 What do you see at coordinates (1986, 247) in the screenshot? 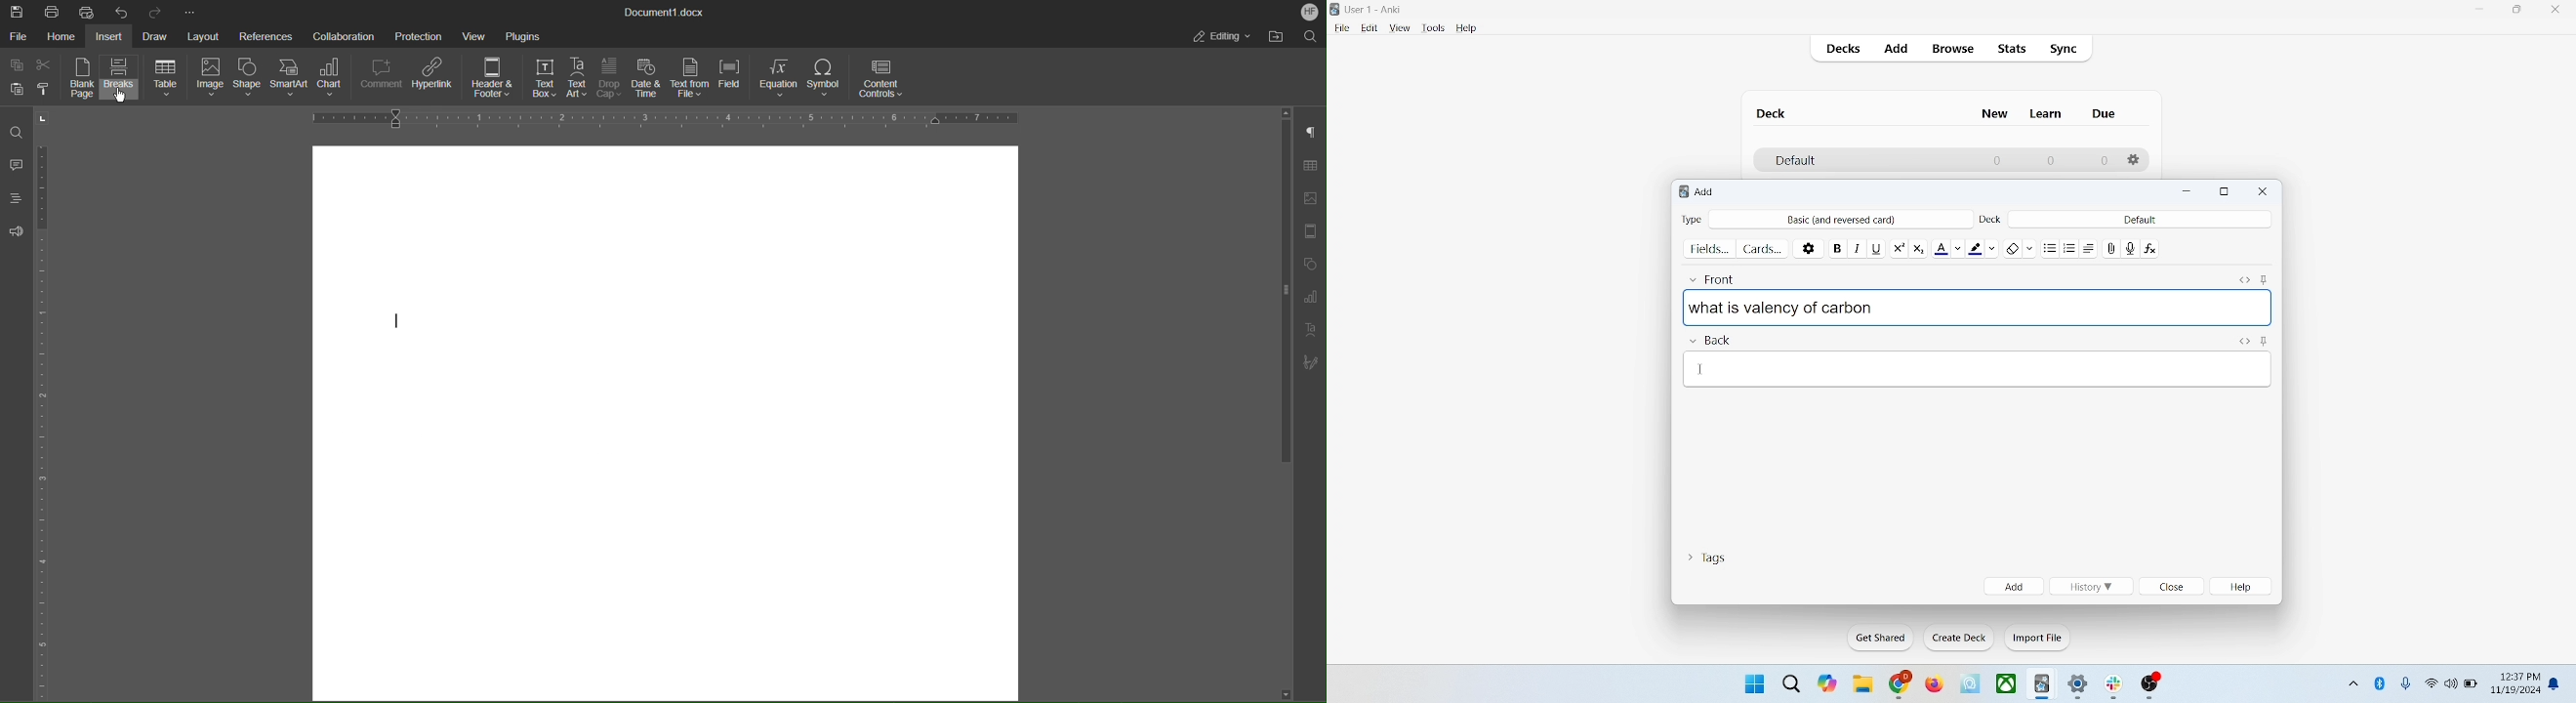
I see `text highlight color` at bounding box center [1986, 247].